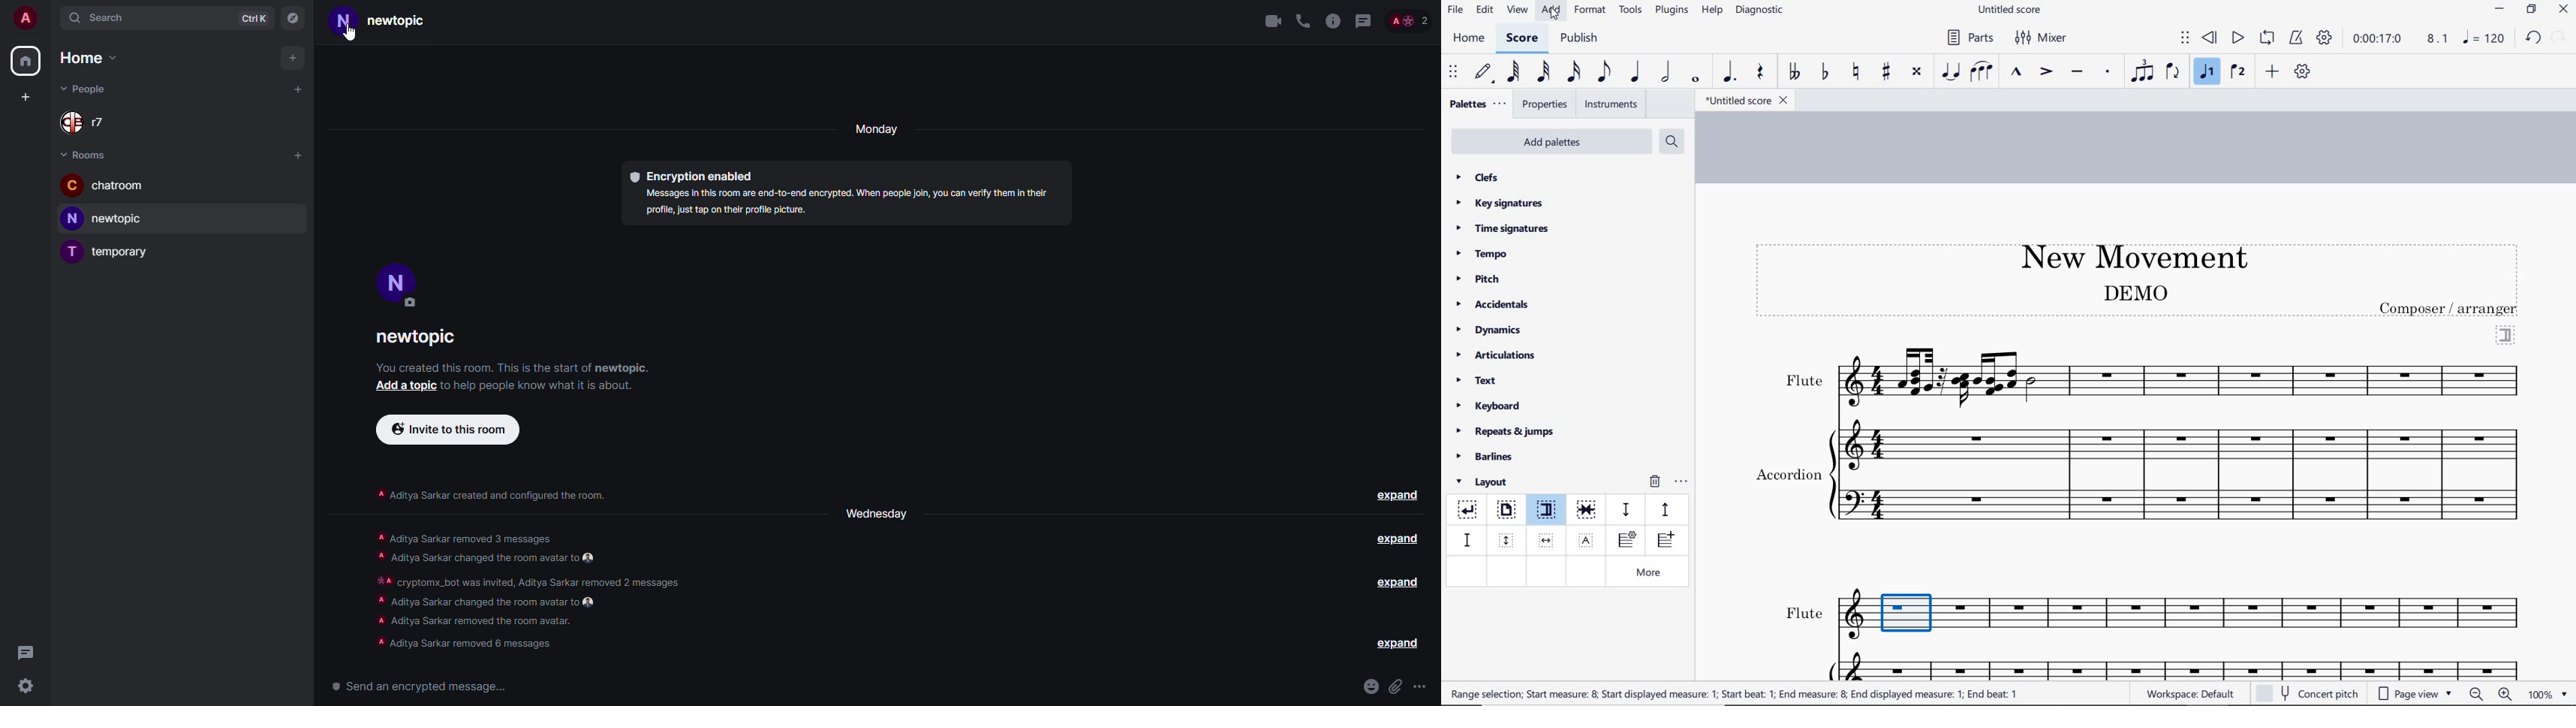  Describe the element at coordinates (2184, 376) in the screenshot. I see `Instrument: Flute` at that location.